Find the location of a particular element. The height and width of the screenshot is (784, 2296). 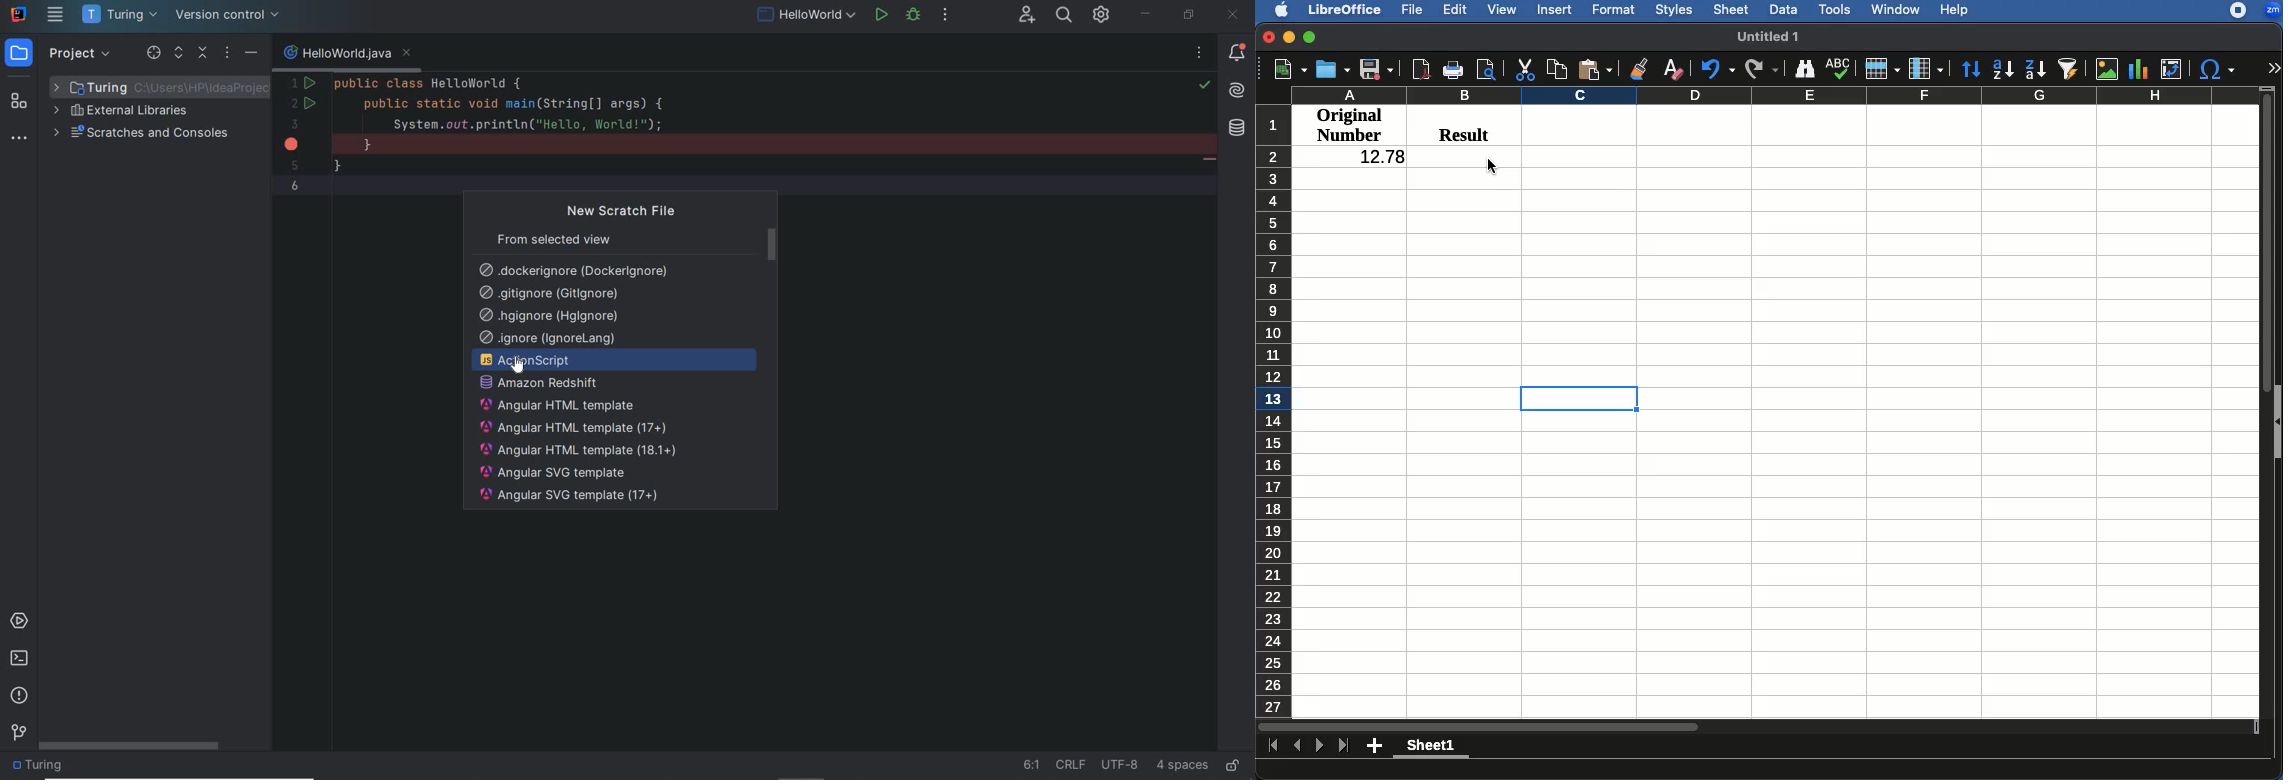

Spellcheck is located at coordinates (1837, 68).